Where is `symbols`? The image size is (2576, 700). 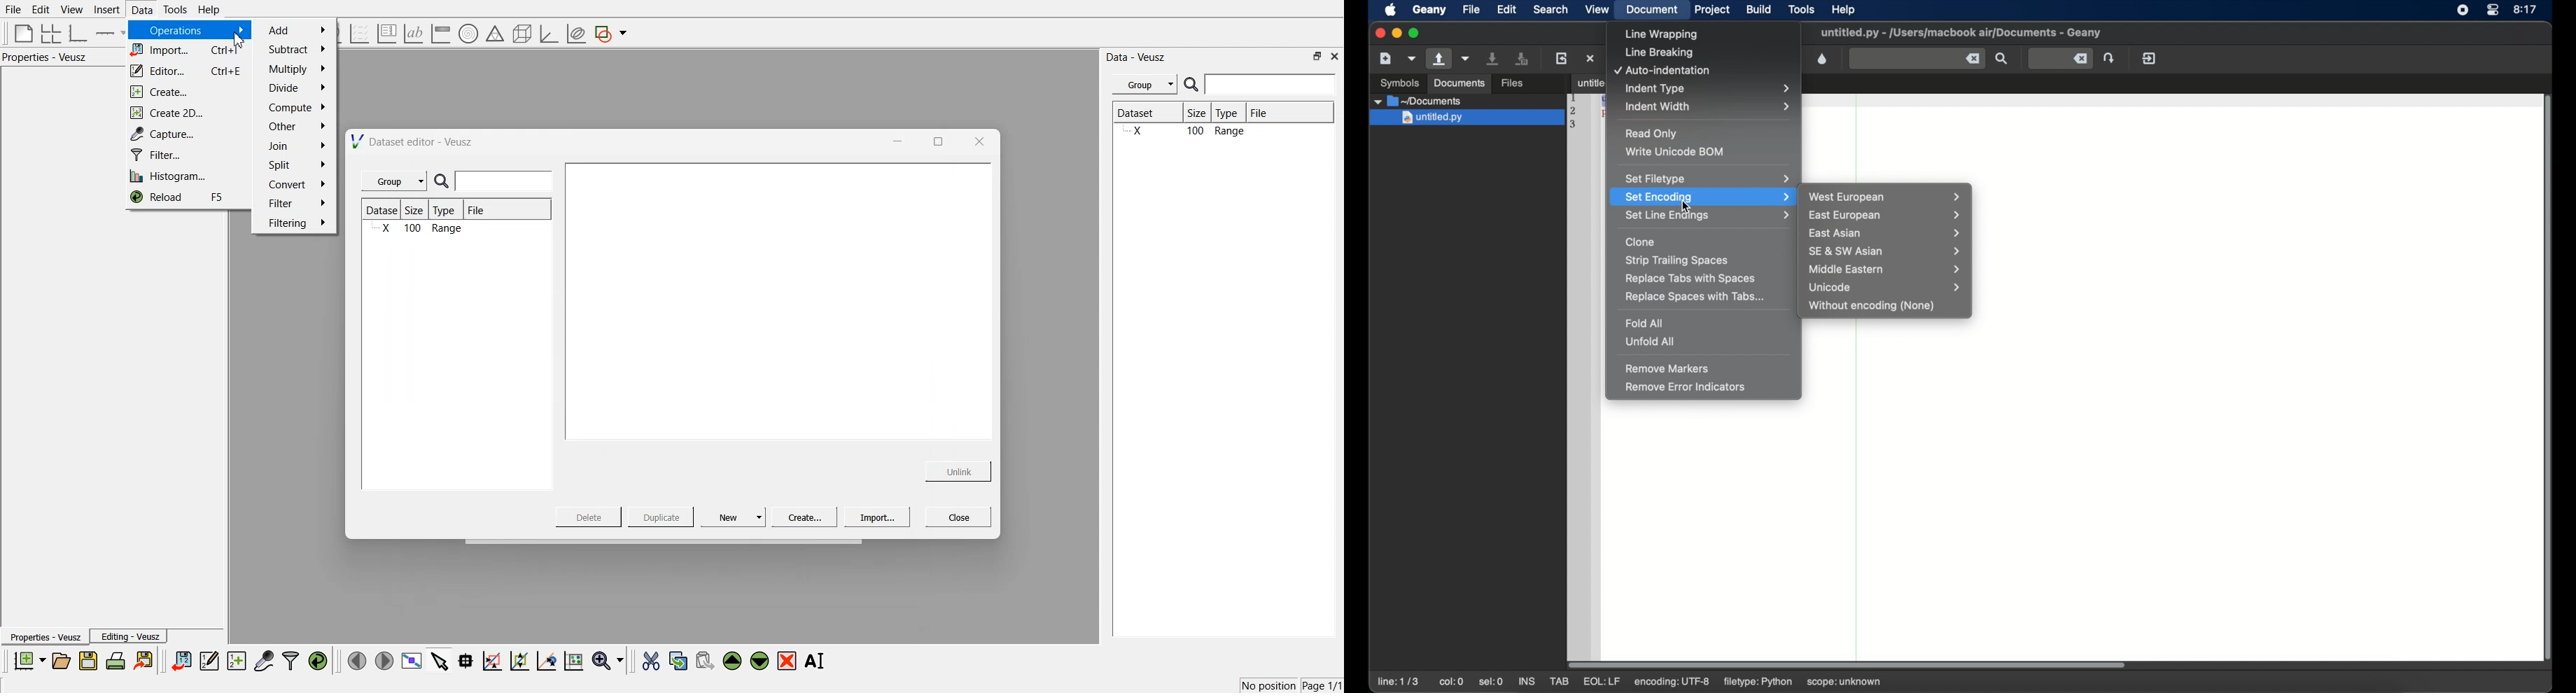 symbols is located at coordinates (1400, 83).